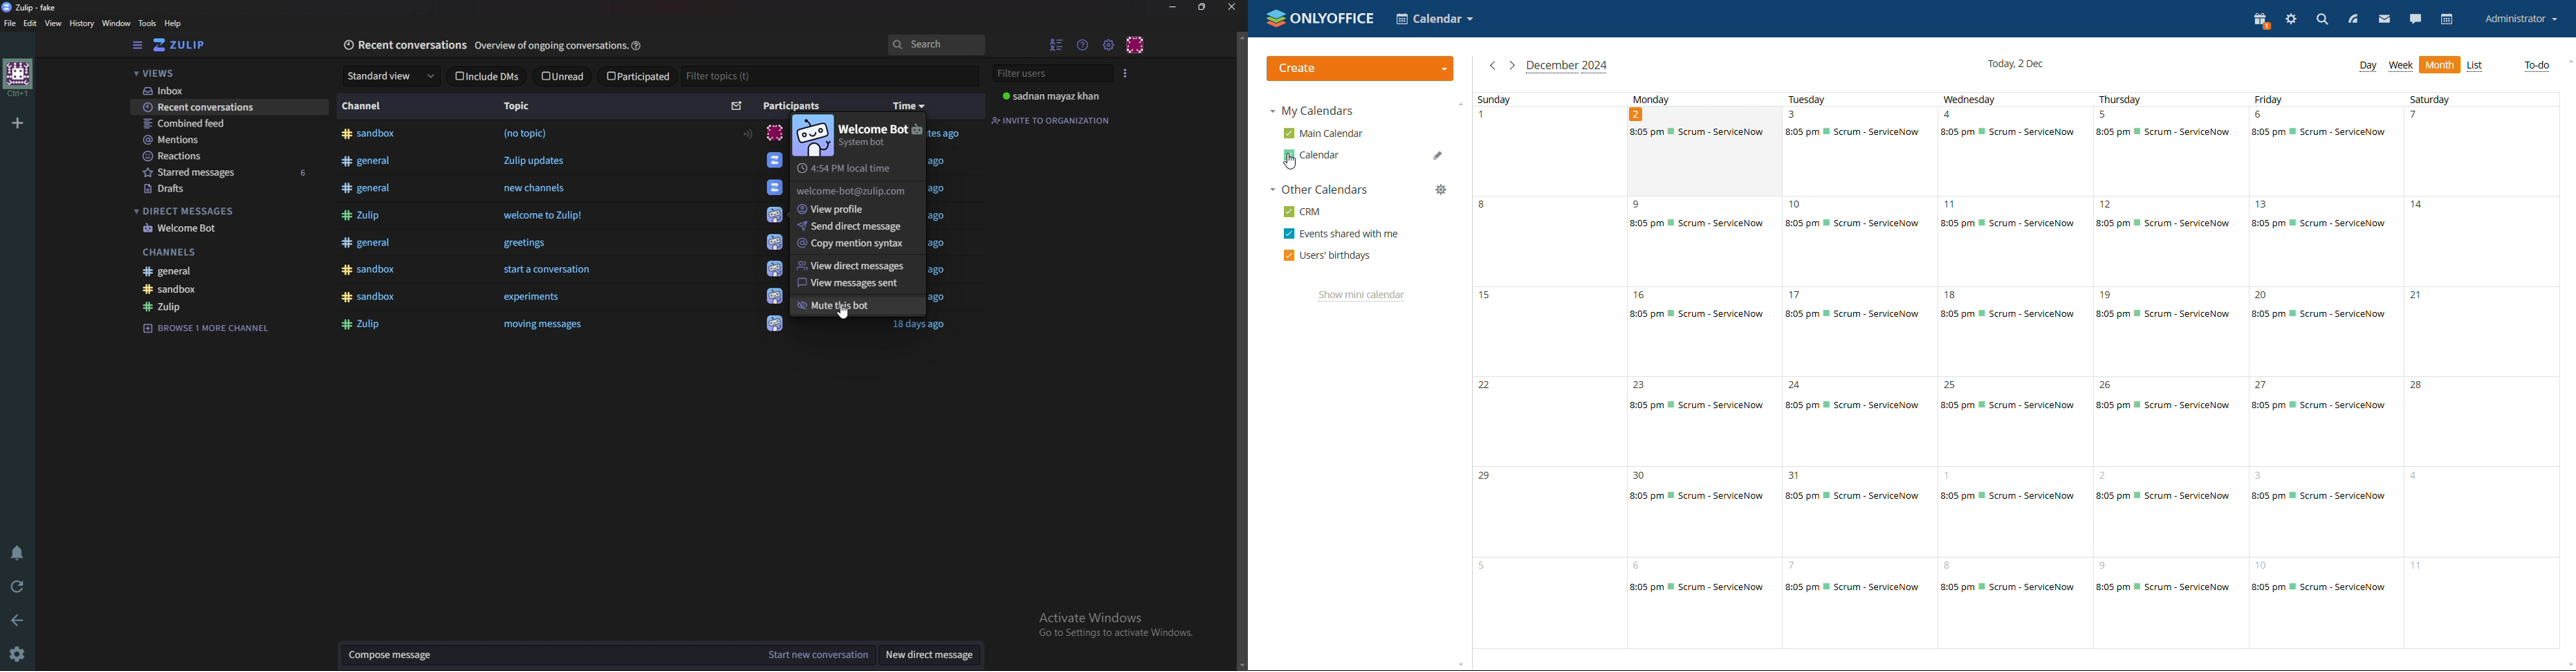 The width and height of the screenshot is (2576, 672). I want to click on settings, so click(16, 653).